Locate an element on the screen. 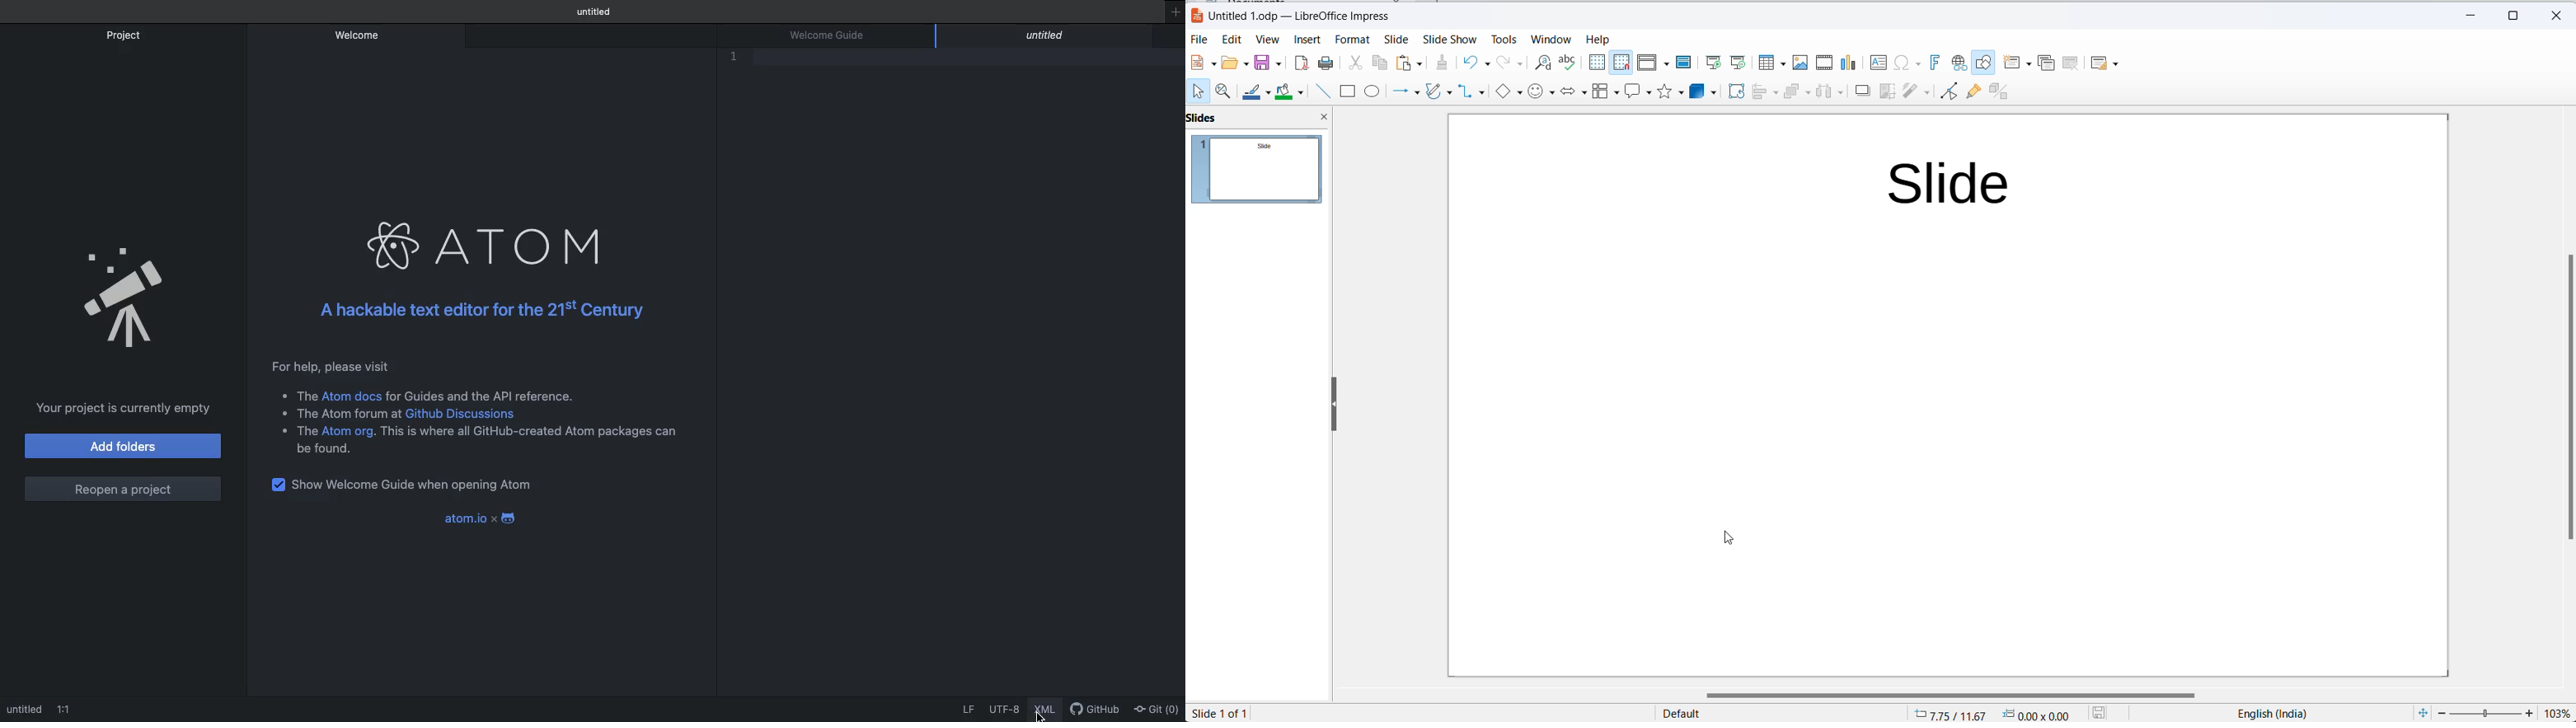  Atom.org is located at coordinates (350, 432).